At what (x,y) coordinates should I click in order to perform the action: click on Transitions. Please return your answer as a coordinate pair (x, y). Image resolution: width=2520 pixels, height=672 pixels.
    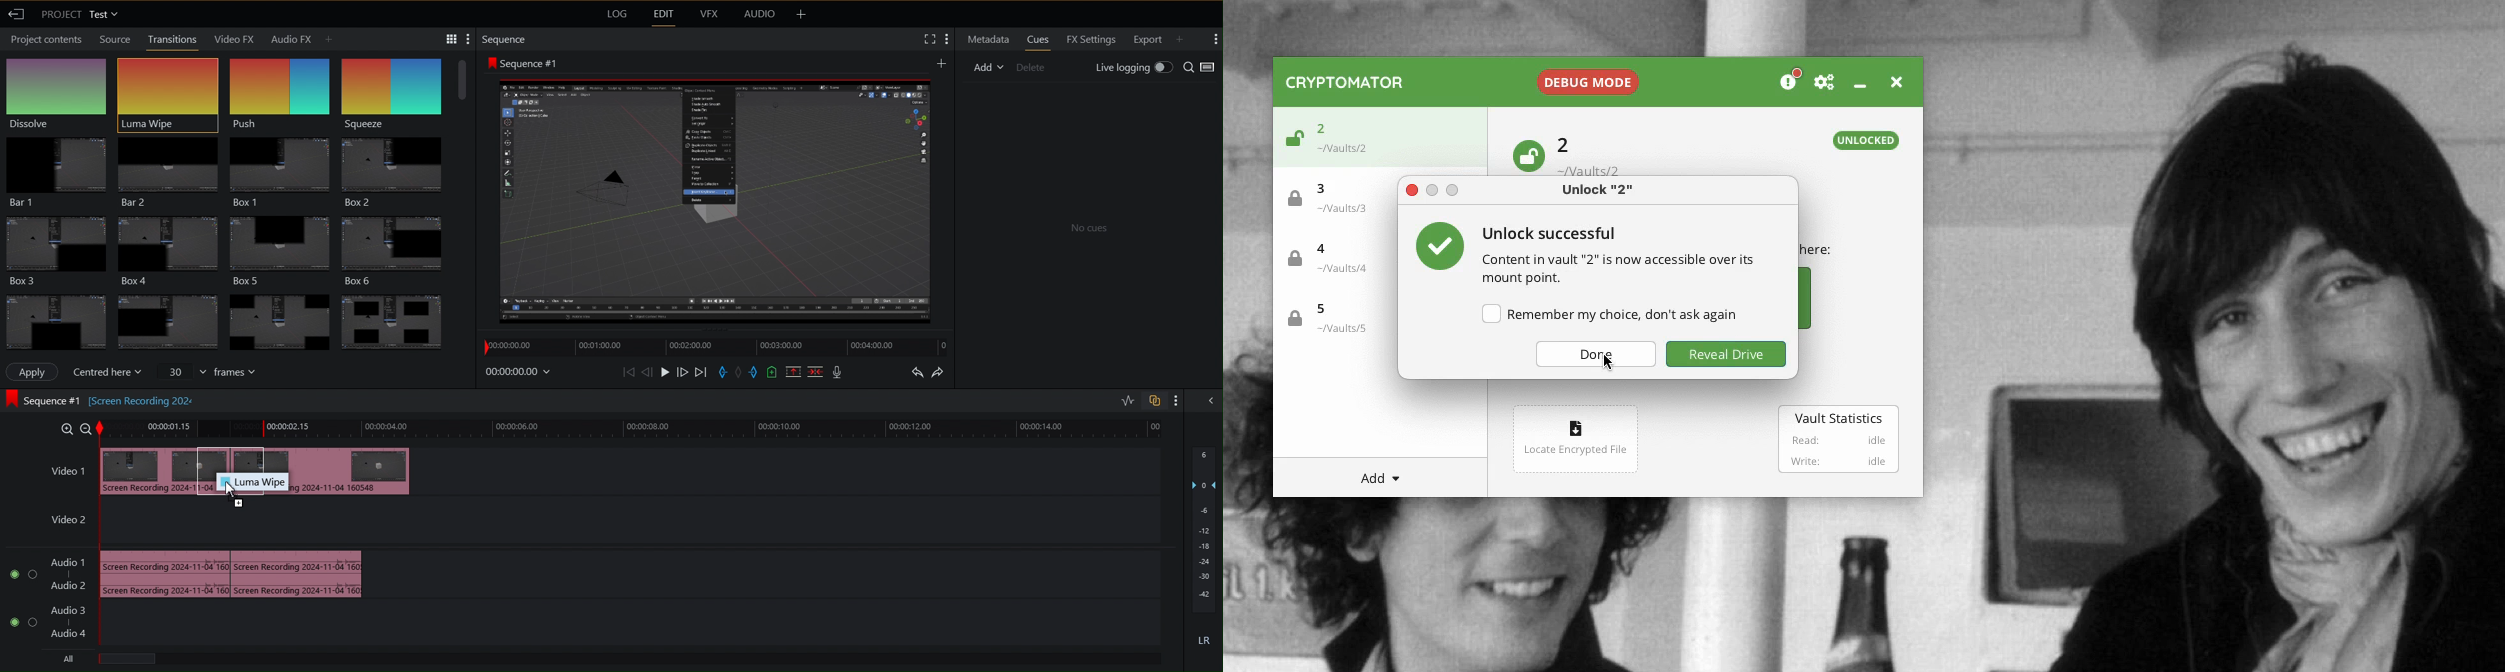
    Looking at the image, I should click on (228, 317).